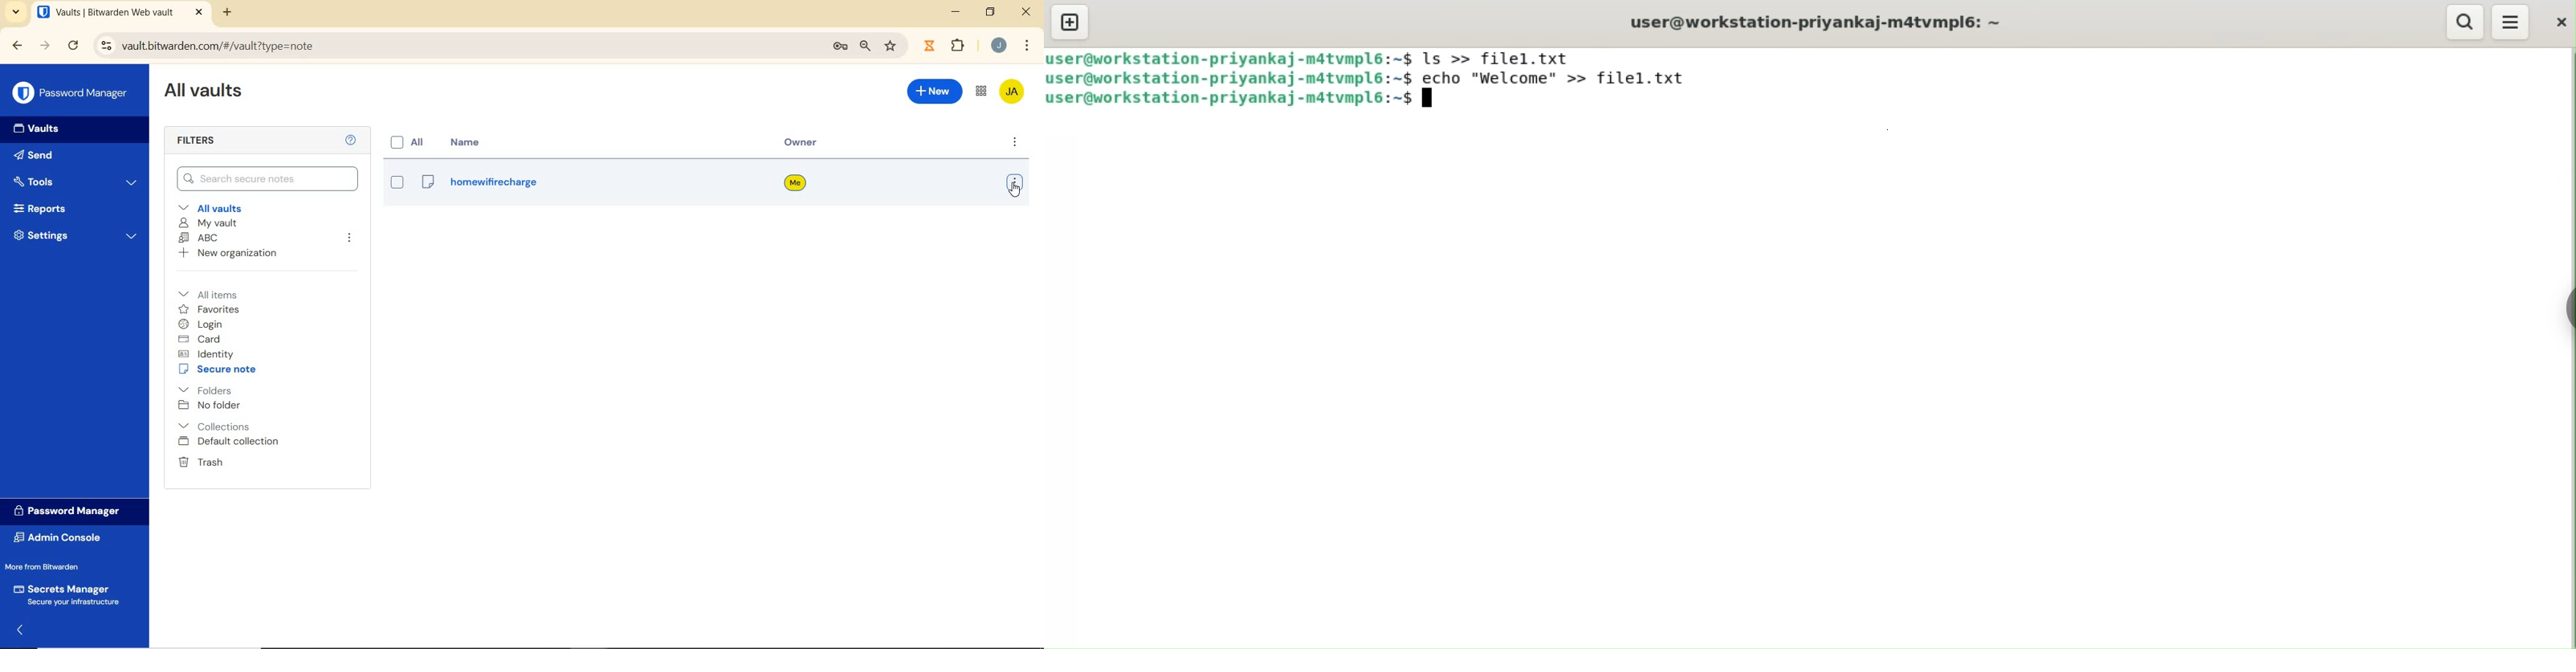 This screenshot has width=2576, height=672. What do you see at coordinates (1014, 143) in the screenshot?
I see `more options` at bounding box center [1014, 143].